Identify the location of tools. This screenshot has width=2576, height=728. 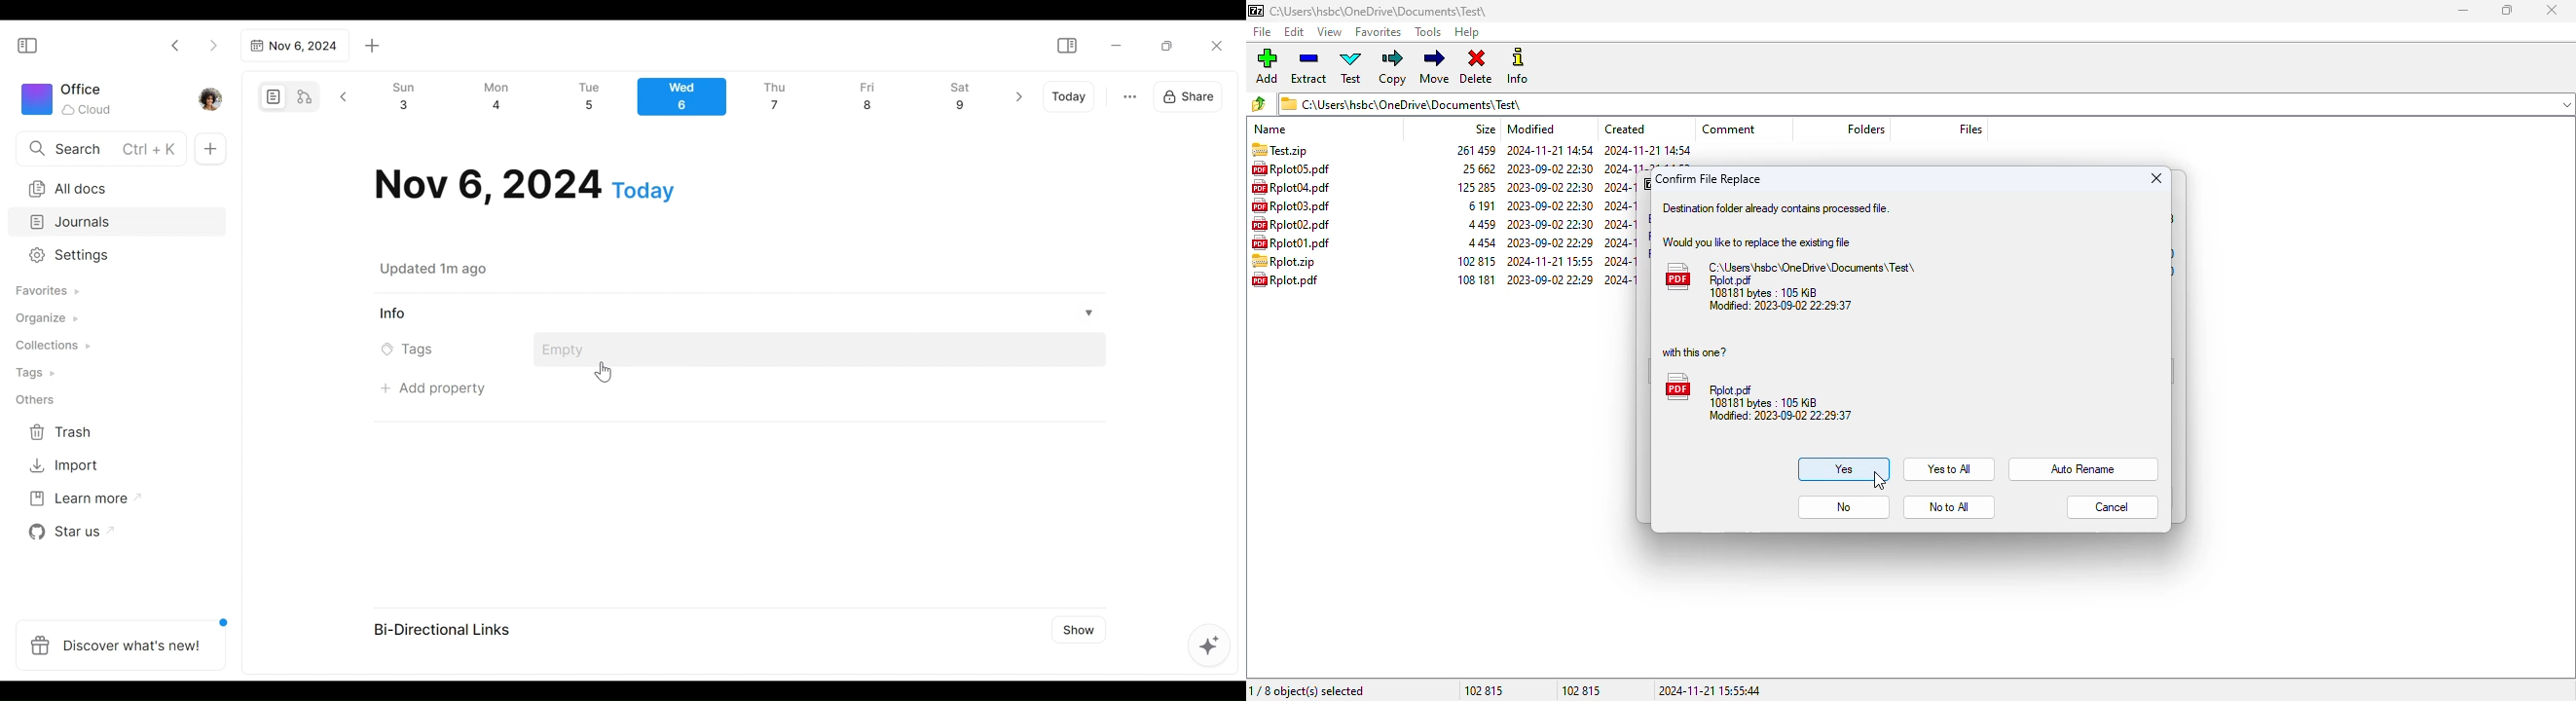
(1427, 31).